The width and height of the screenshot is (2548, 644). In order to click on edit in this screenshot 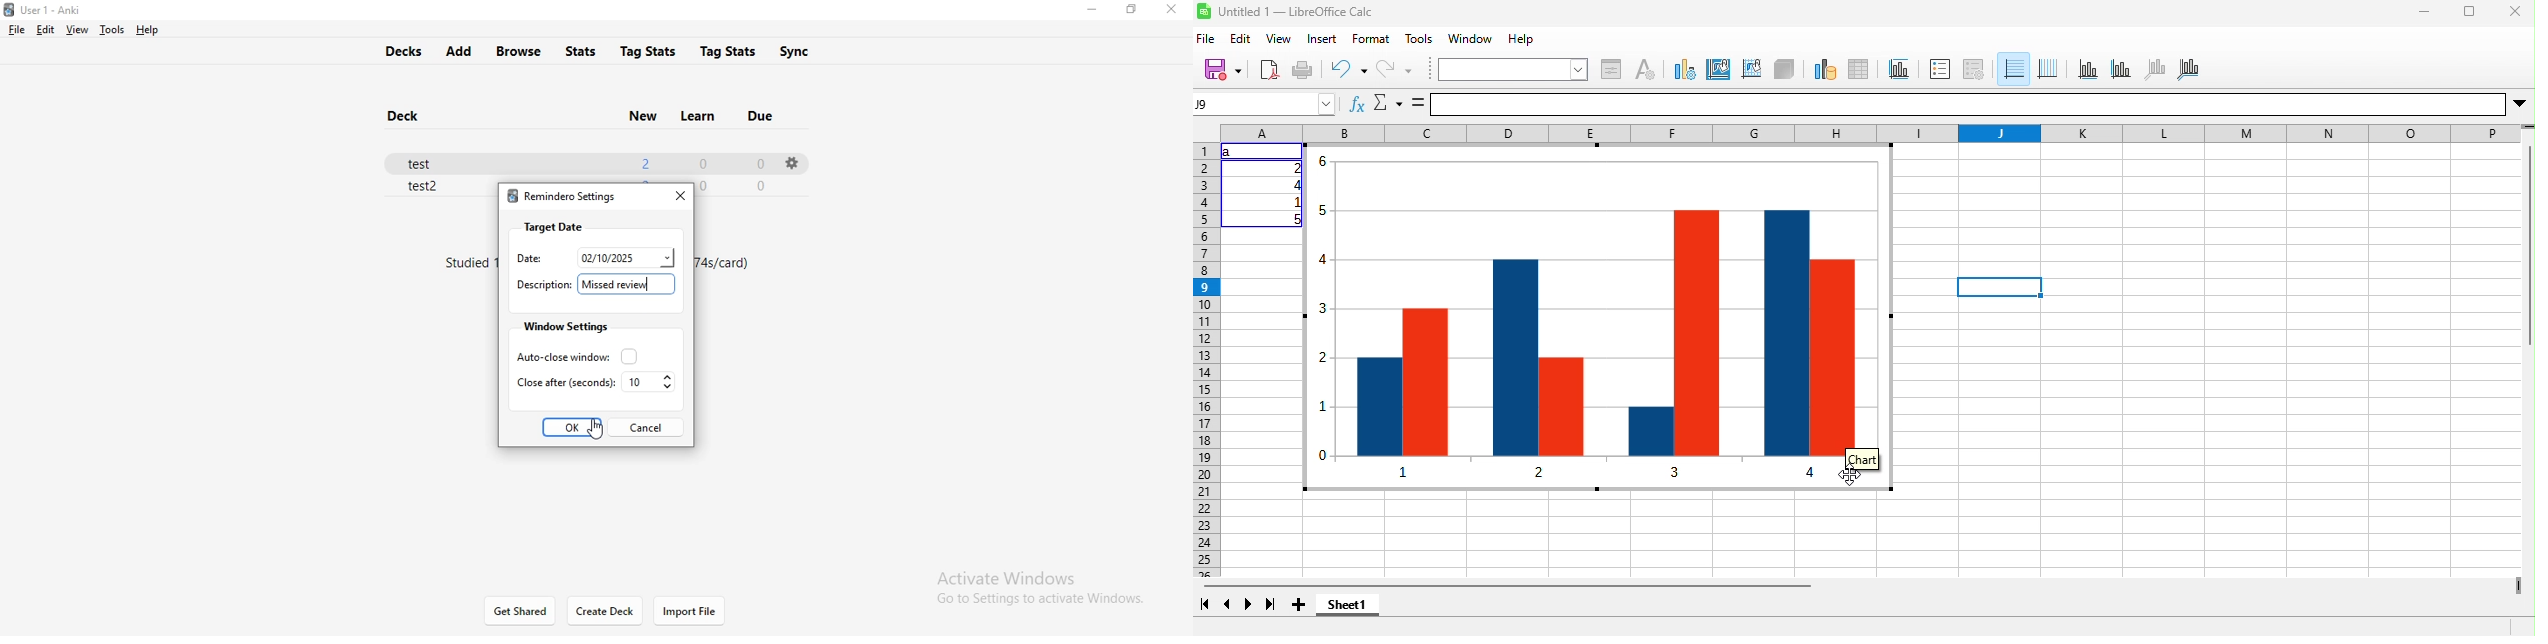, I will do `click(1240, 40)`.